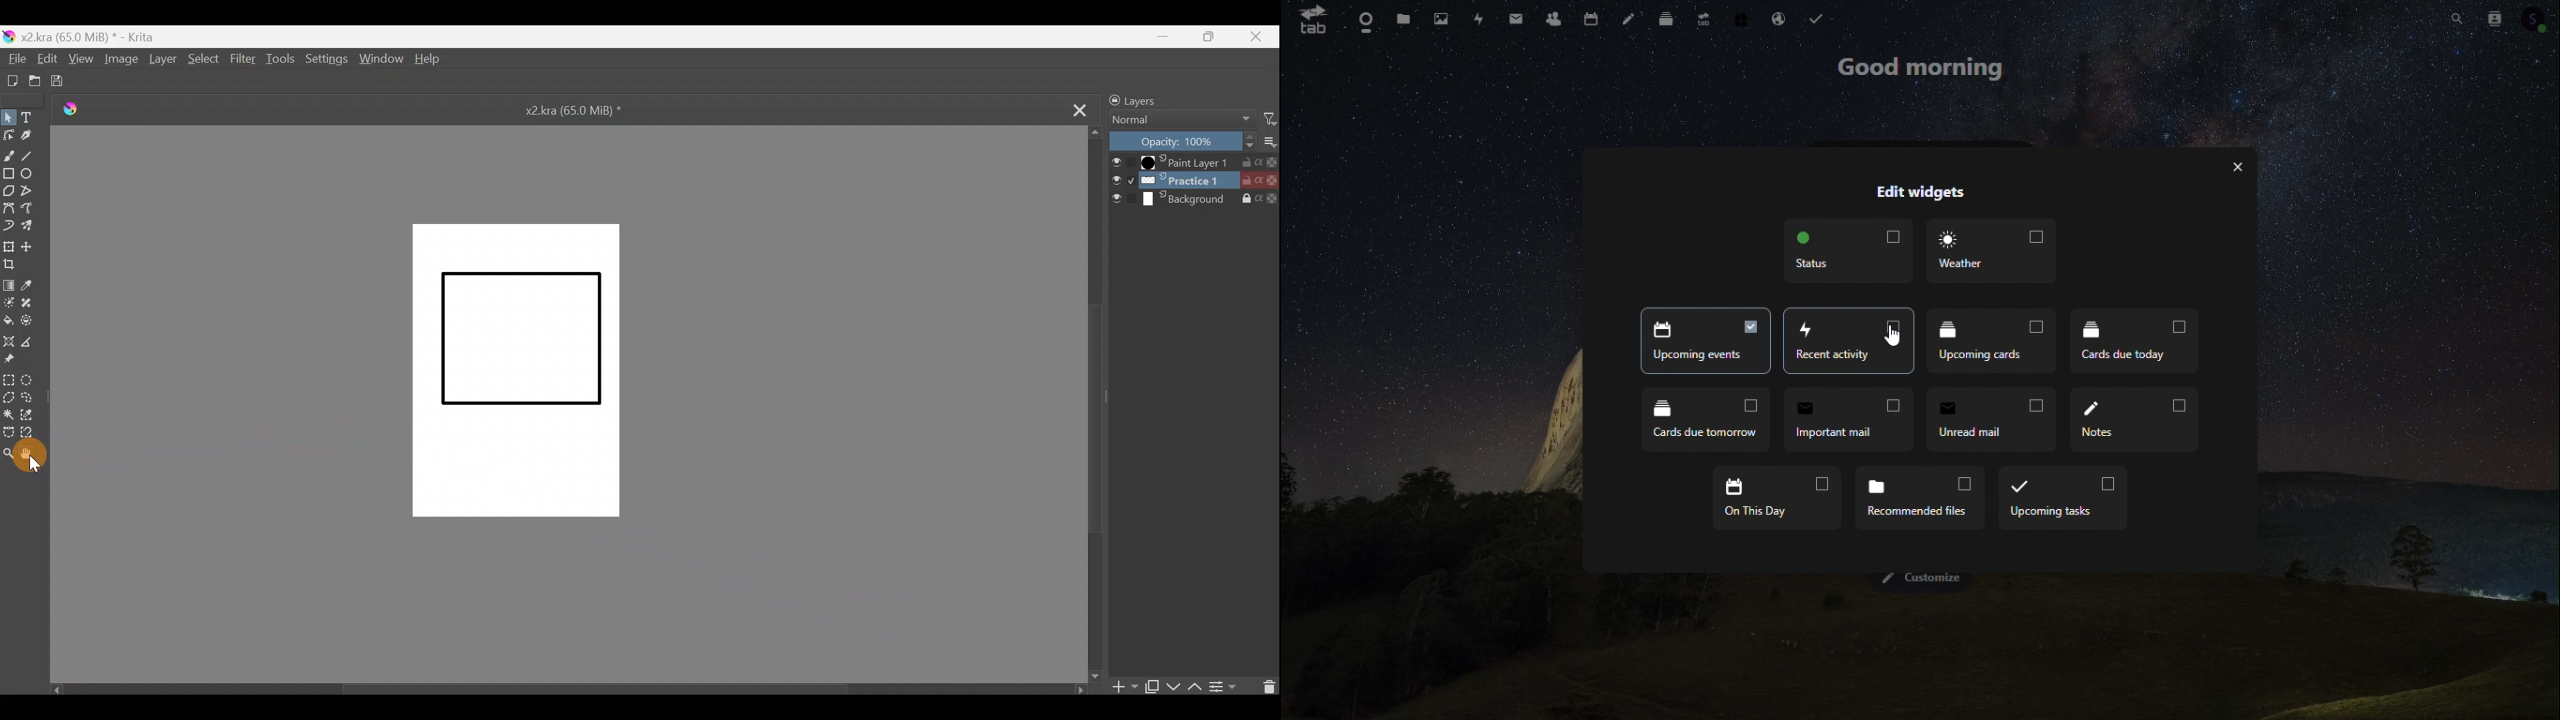  I want to click on Cards due tomorrow upcoming, so click(1707, 419).